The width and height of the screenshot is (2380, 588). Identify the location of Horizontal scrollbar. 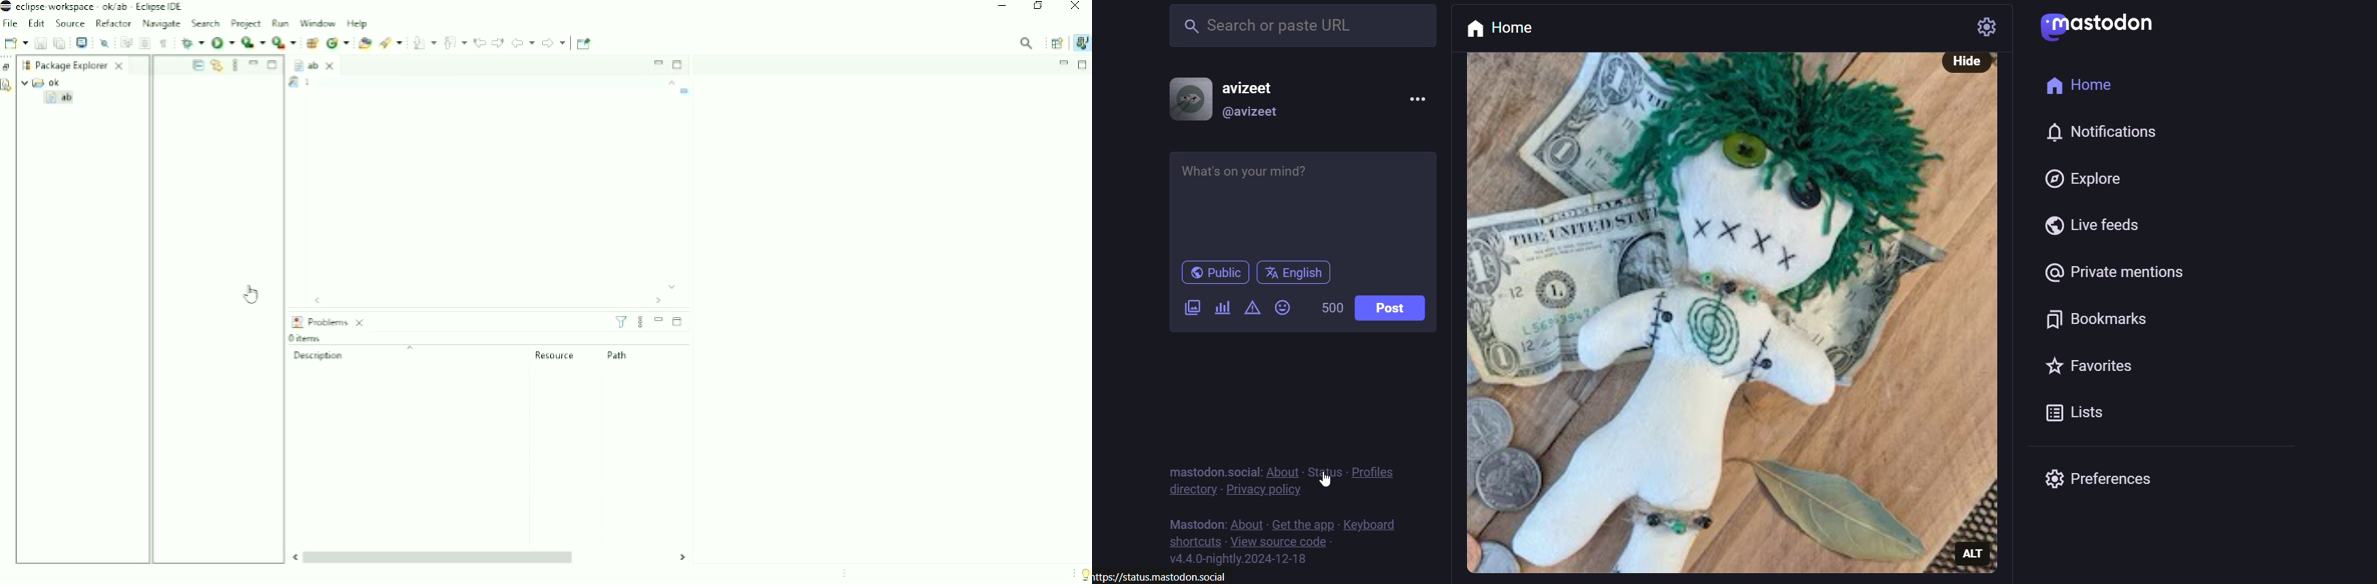
(476, 301).